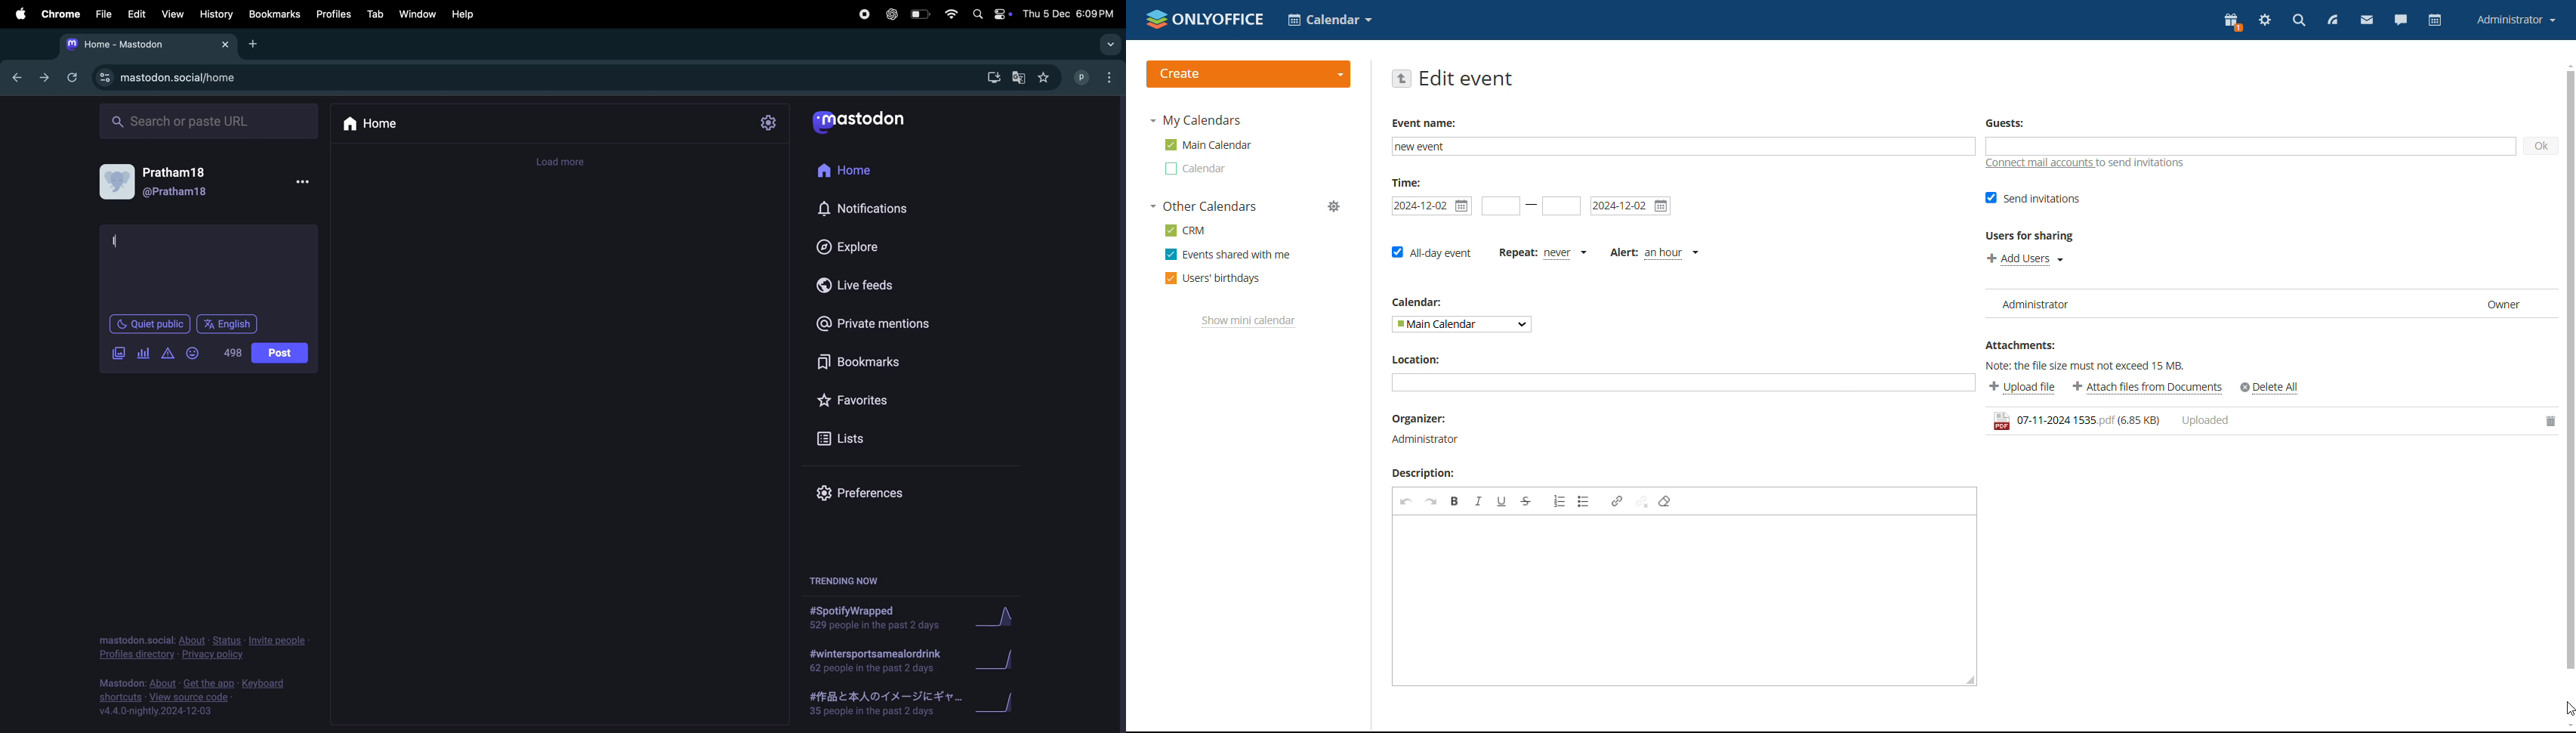  I want to click on load more, so click(561, 161).